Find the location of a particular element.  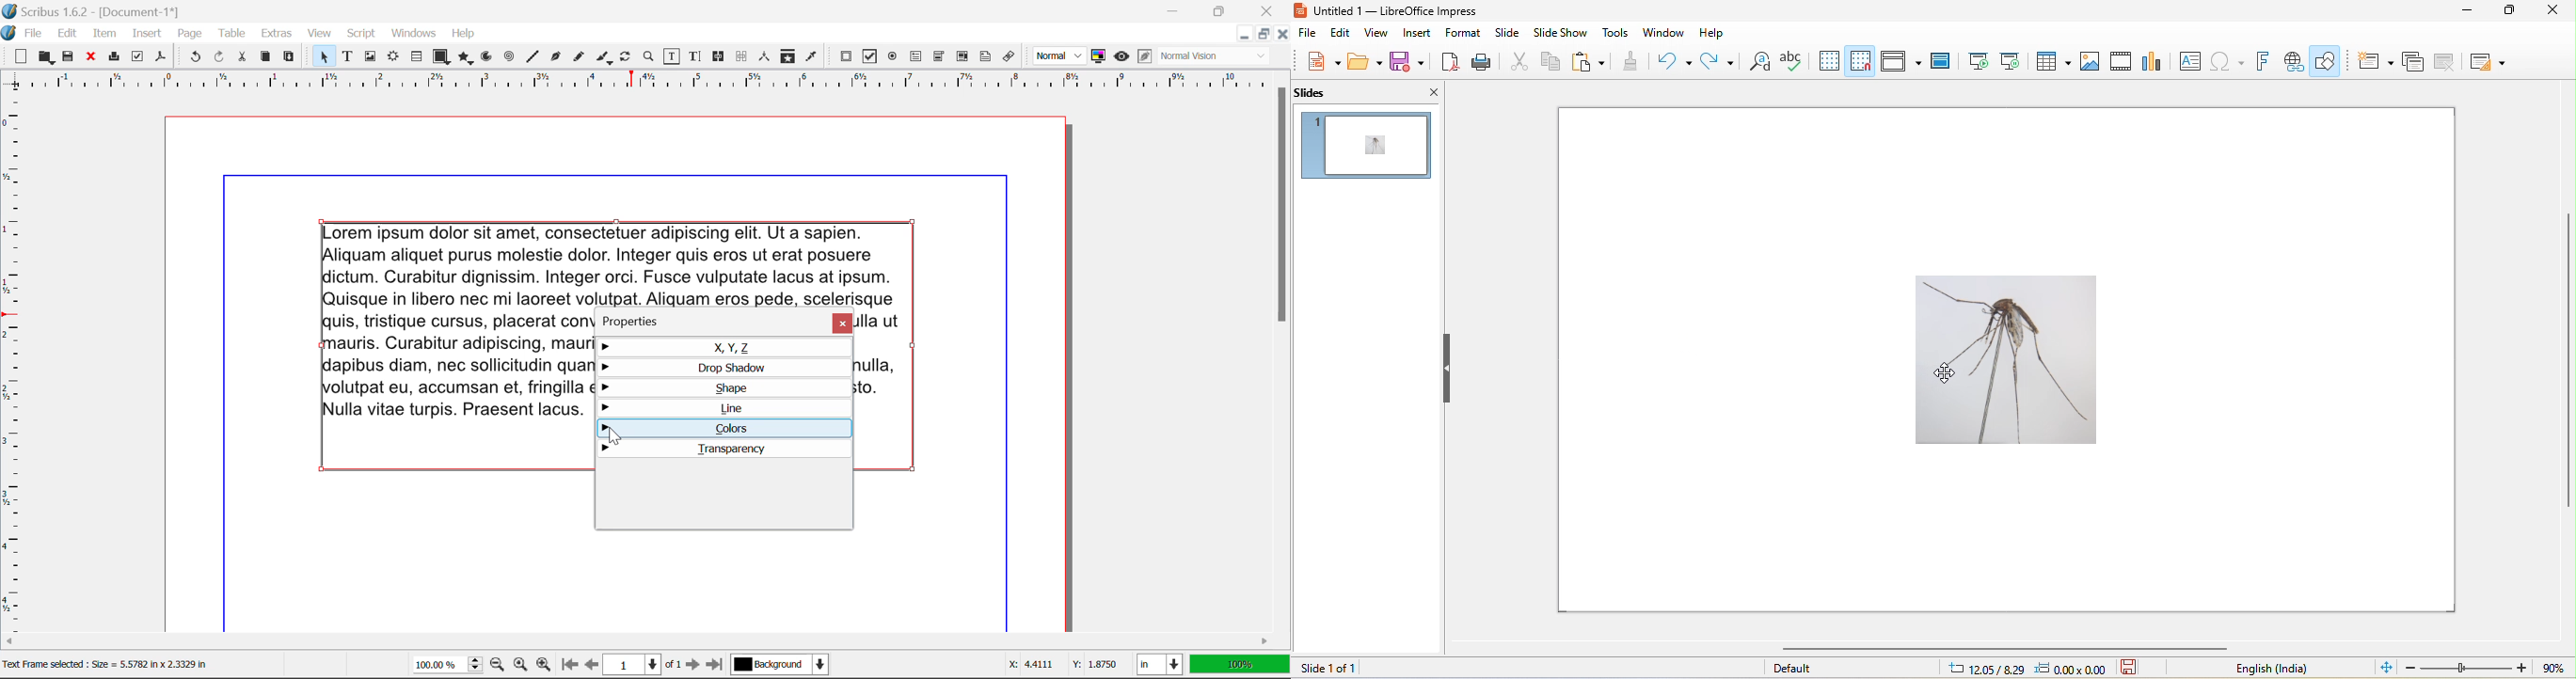

image is located at coordinates (2089, 61).